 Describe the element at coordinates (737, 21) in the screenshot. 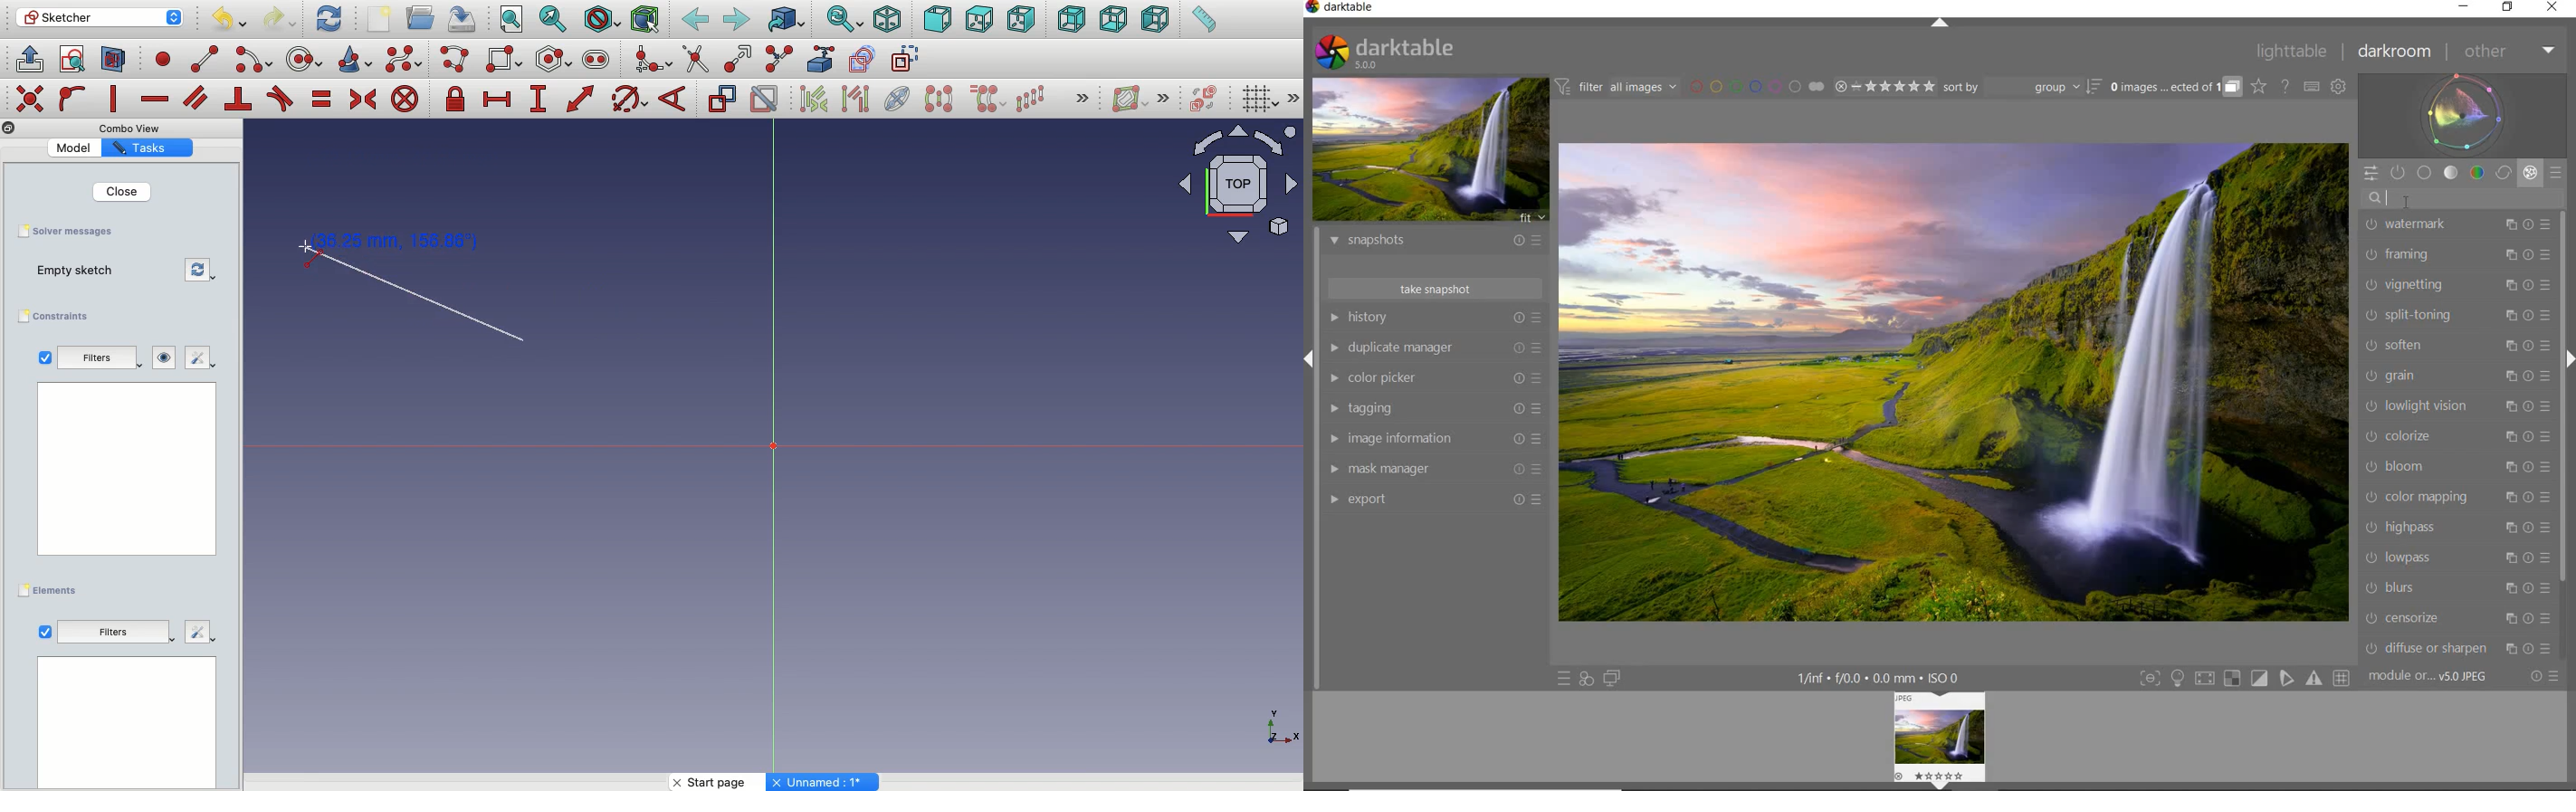

I see `Forward` at that location.